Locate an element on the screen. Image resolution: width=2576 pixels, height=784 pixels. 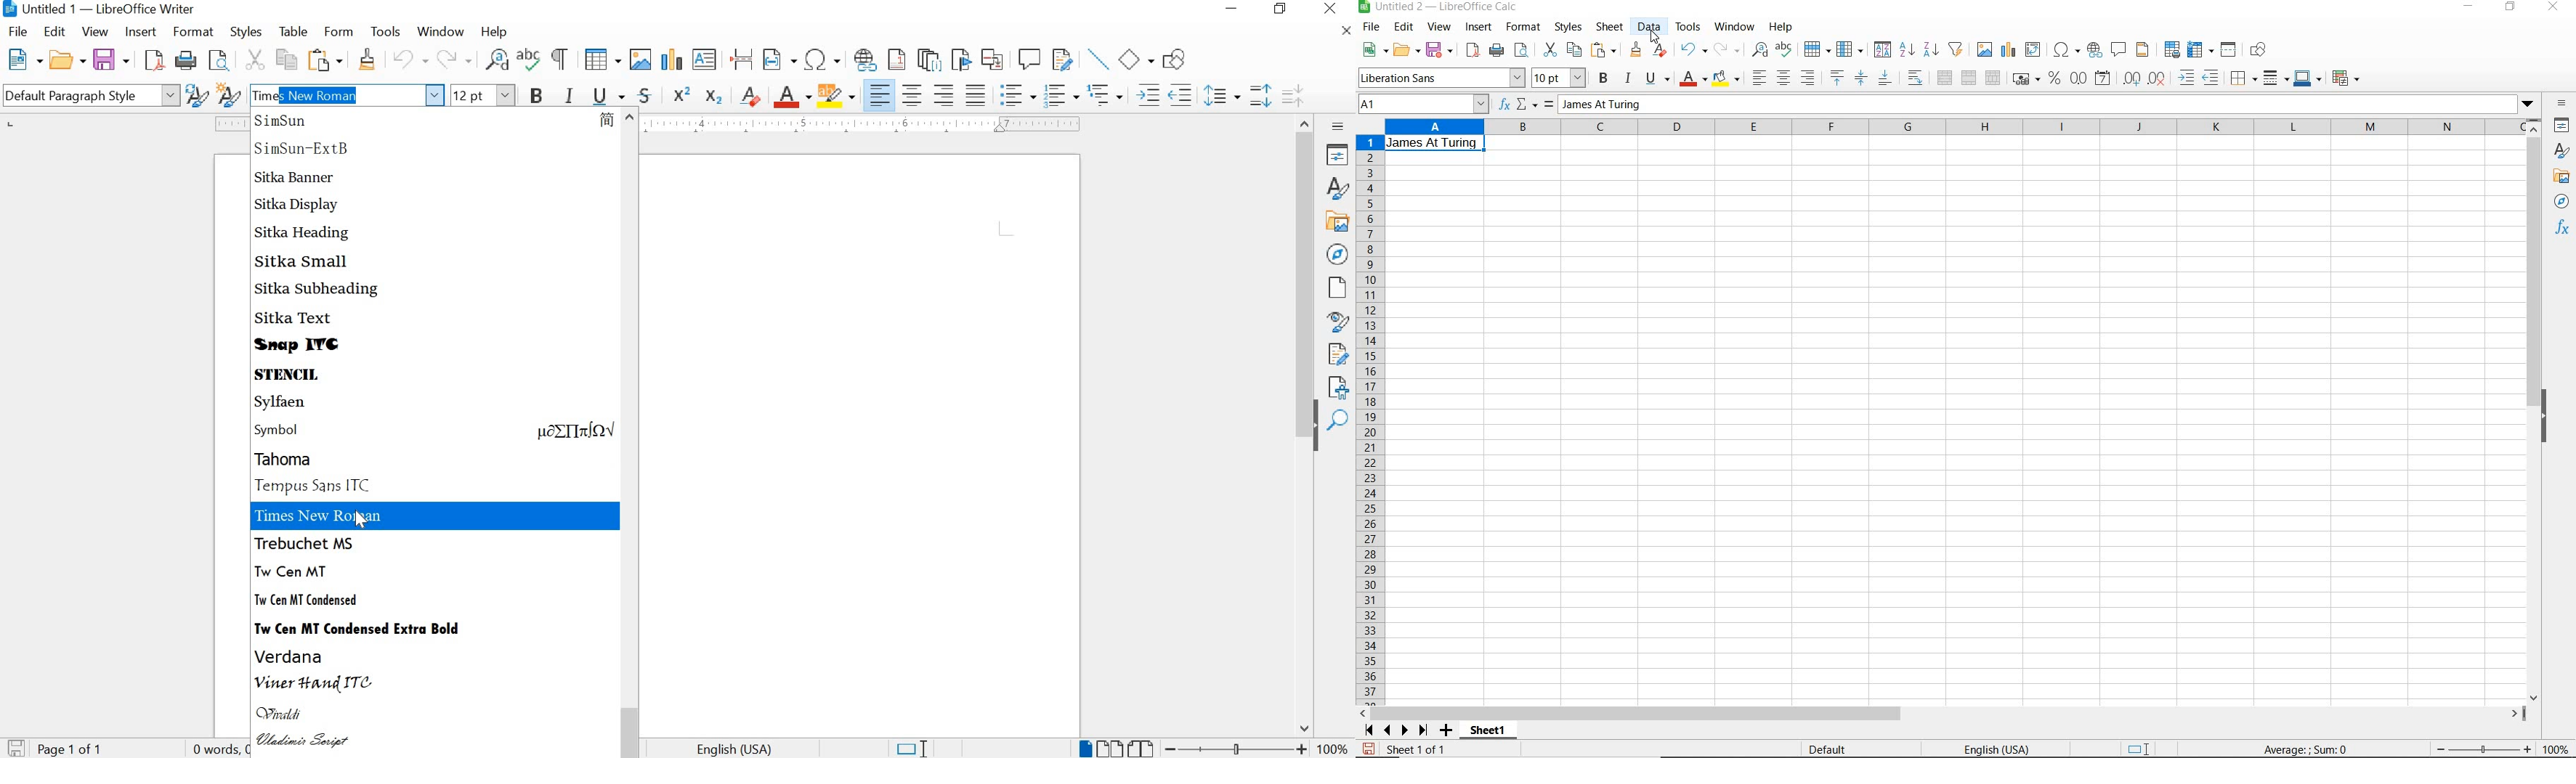
ZOOM OUT OR ZOOM IN is located at coordinates (1236, 747).